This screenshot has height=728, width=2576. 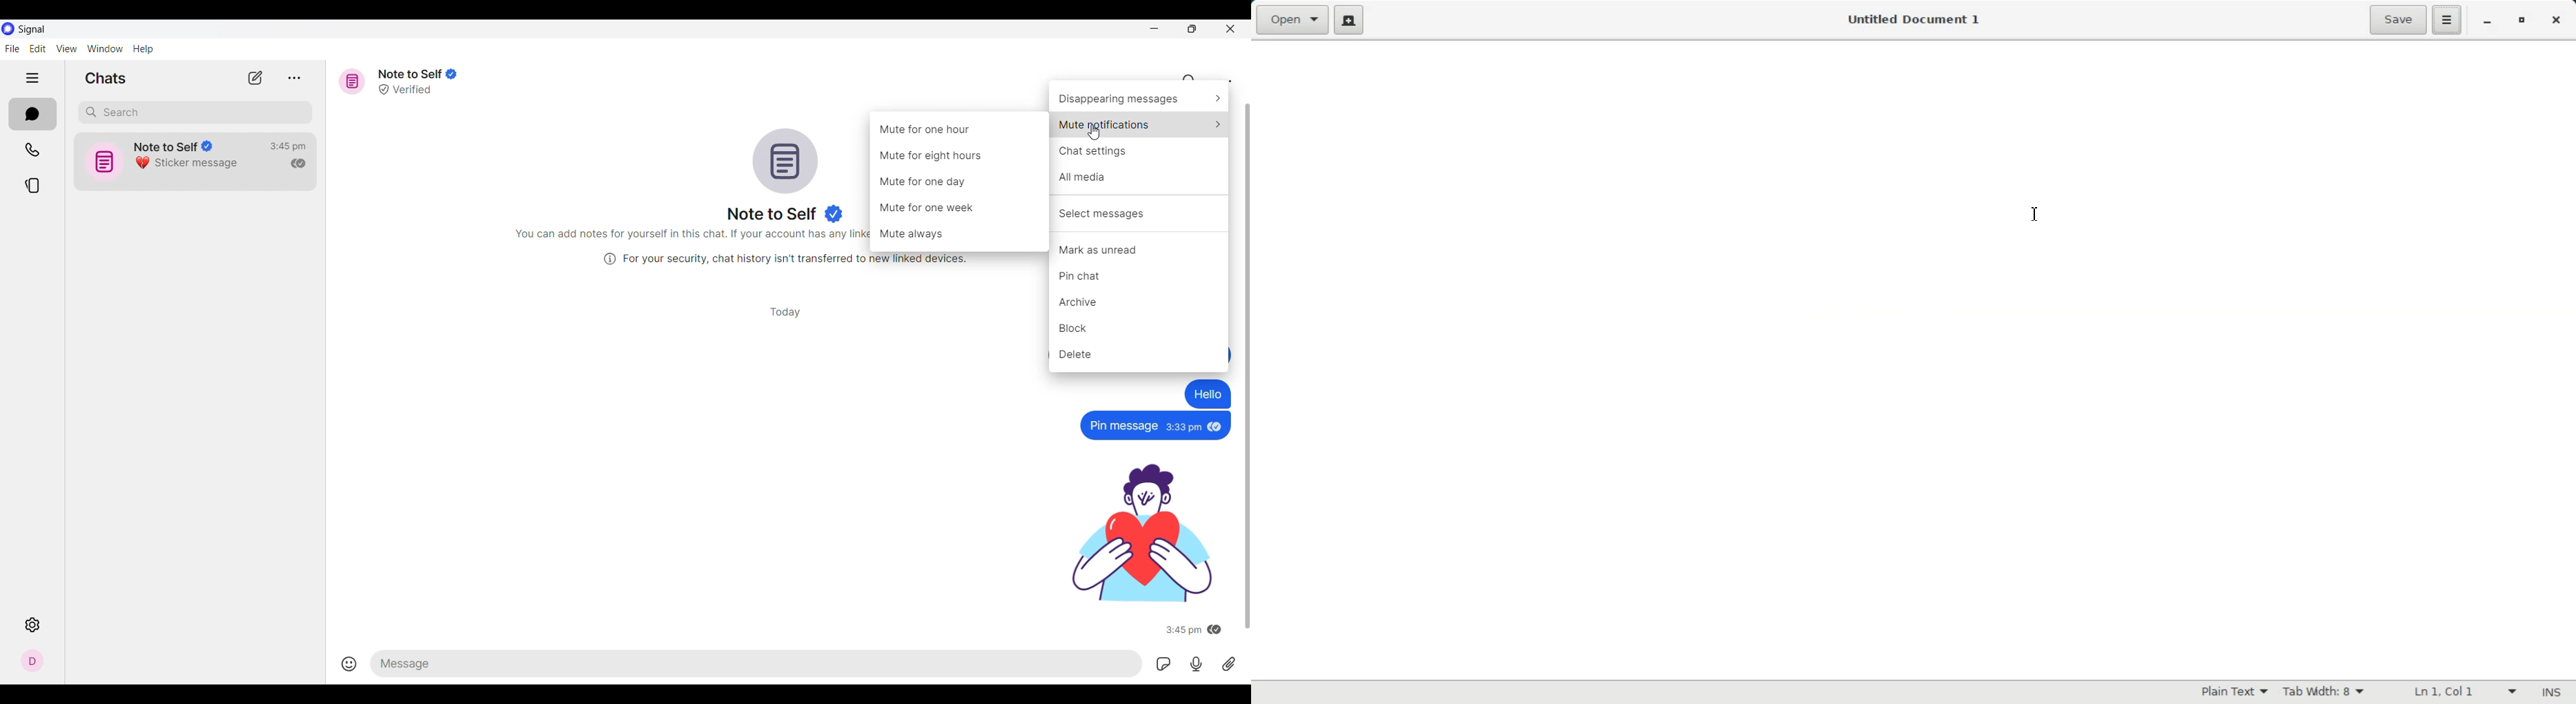 I want to click on Software name, so click(x=31, y=29).